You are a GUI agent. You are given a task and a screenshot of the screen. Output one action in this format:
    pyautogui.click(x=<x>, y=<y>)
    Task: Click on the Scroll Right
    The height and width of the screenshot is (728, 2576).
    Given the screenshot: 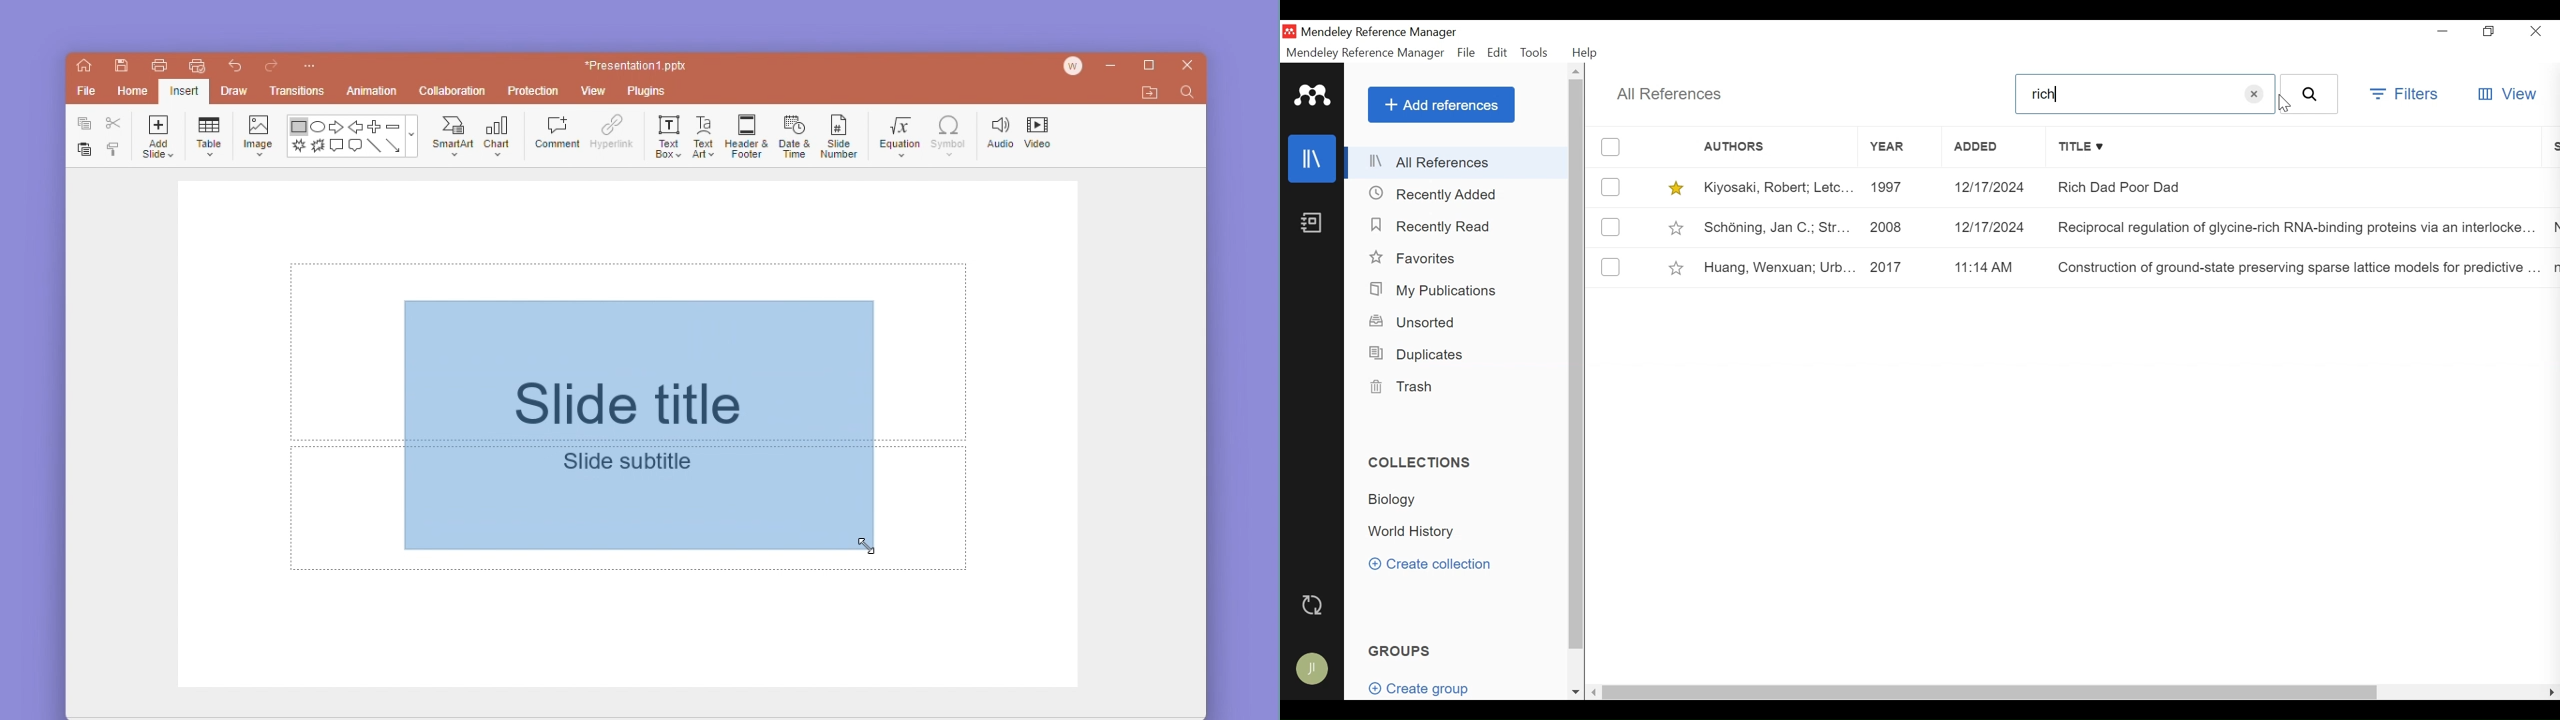 What is the action you would take?
    pyautogui.click(x=2549, y=693)
    